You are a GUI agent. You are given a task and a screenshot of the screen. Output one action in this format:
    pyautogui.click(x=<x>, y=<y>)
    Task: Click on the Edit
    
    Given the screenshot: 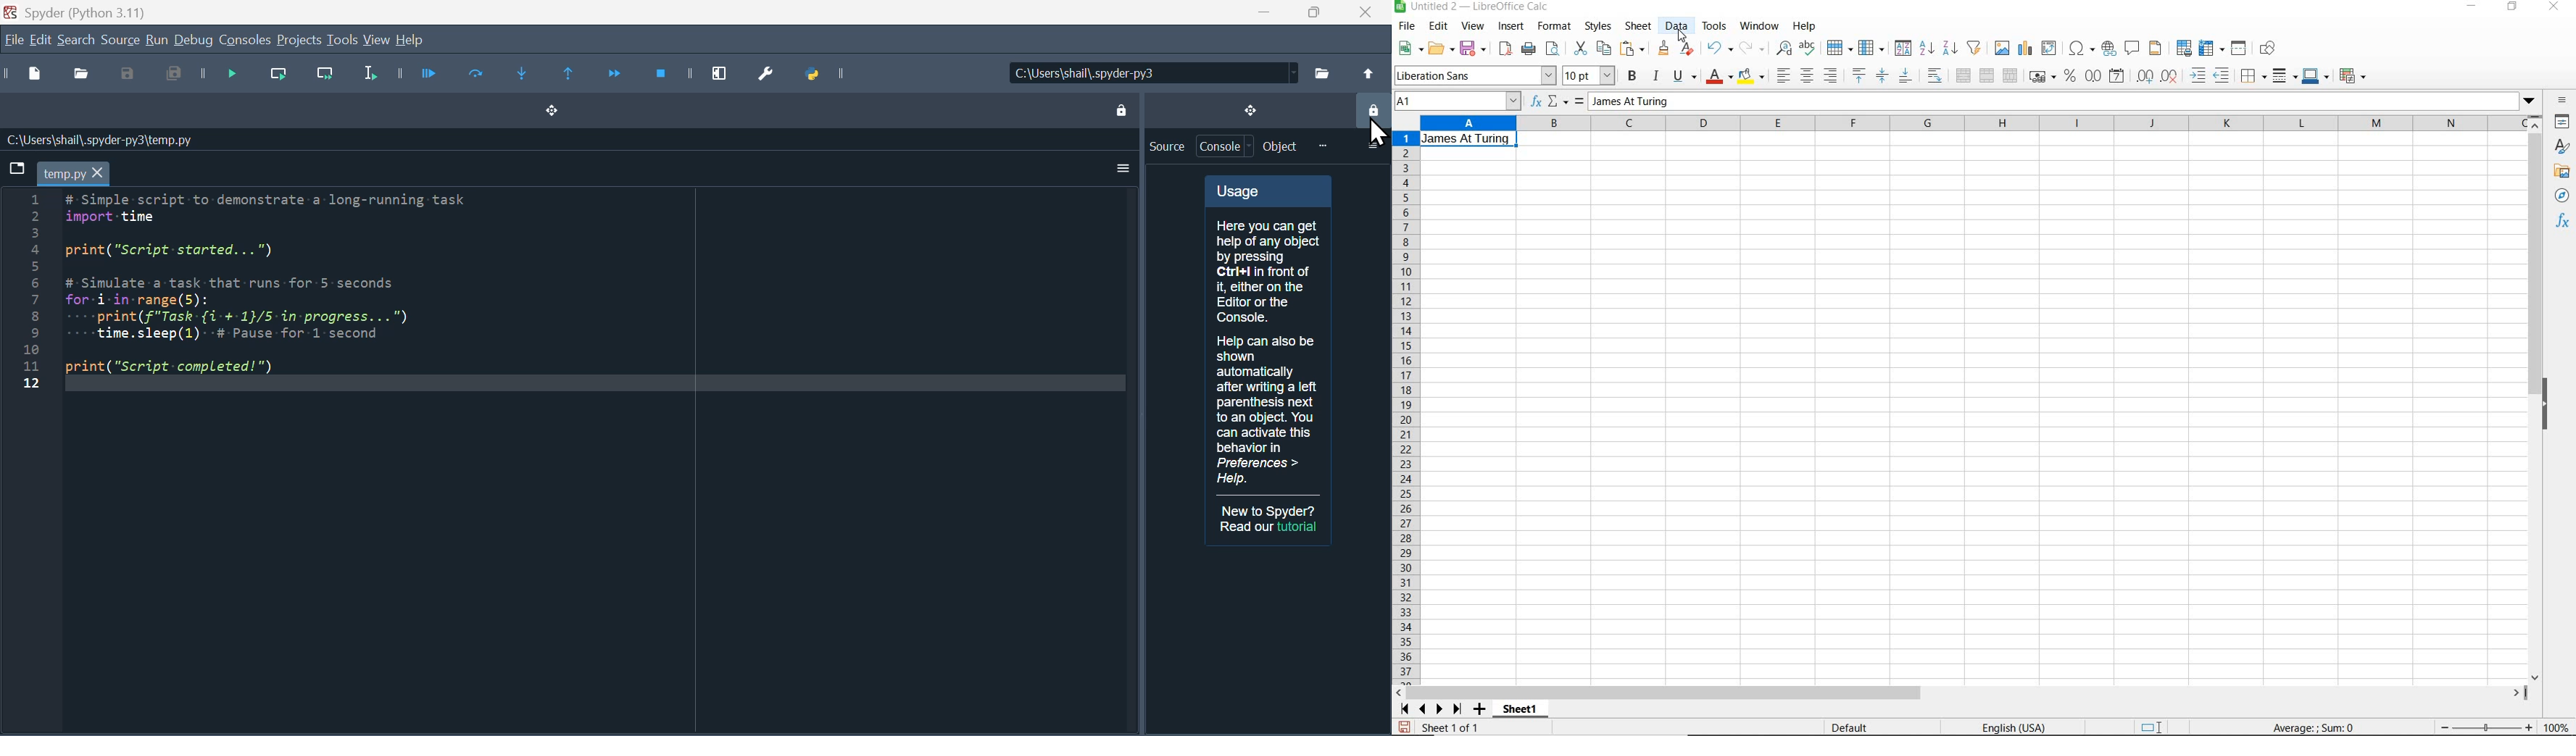 What is the action you would take?
    pyautogui.click(x=38, y=41)
    